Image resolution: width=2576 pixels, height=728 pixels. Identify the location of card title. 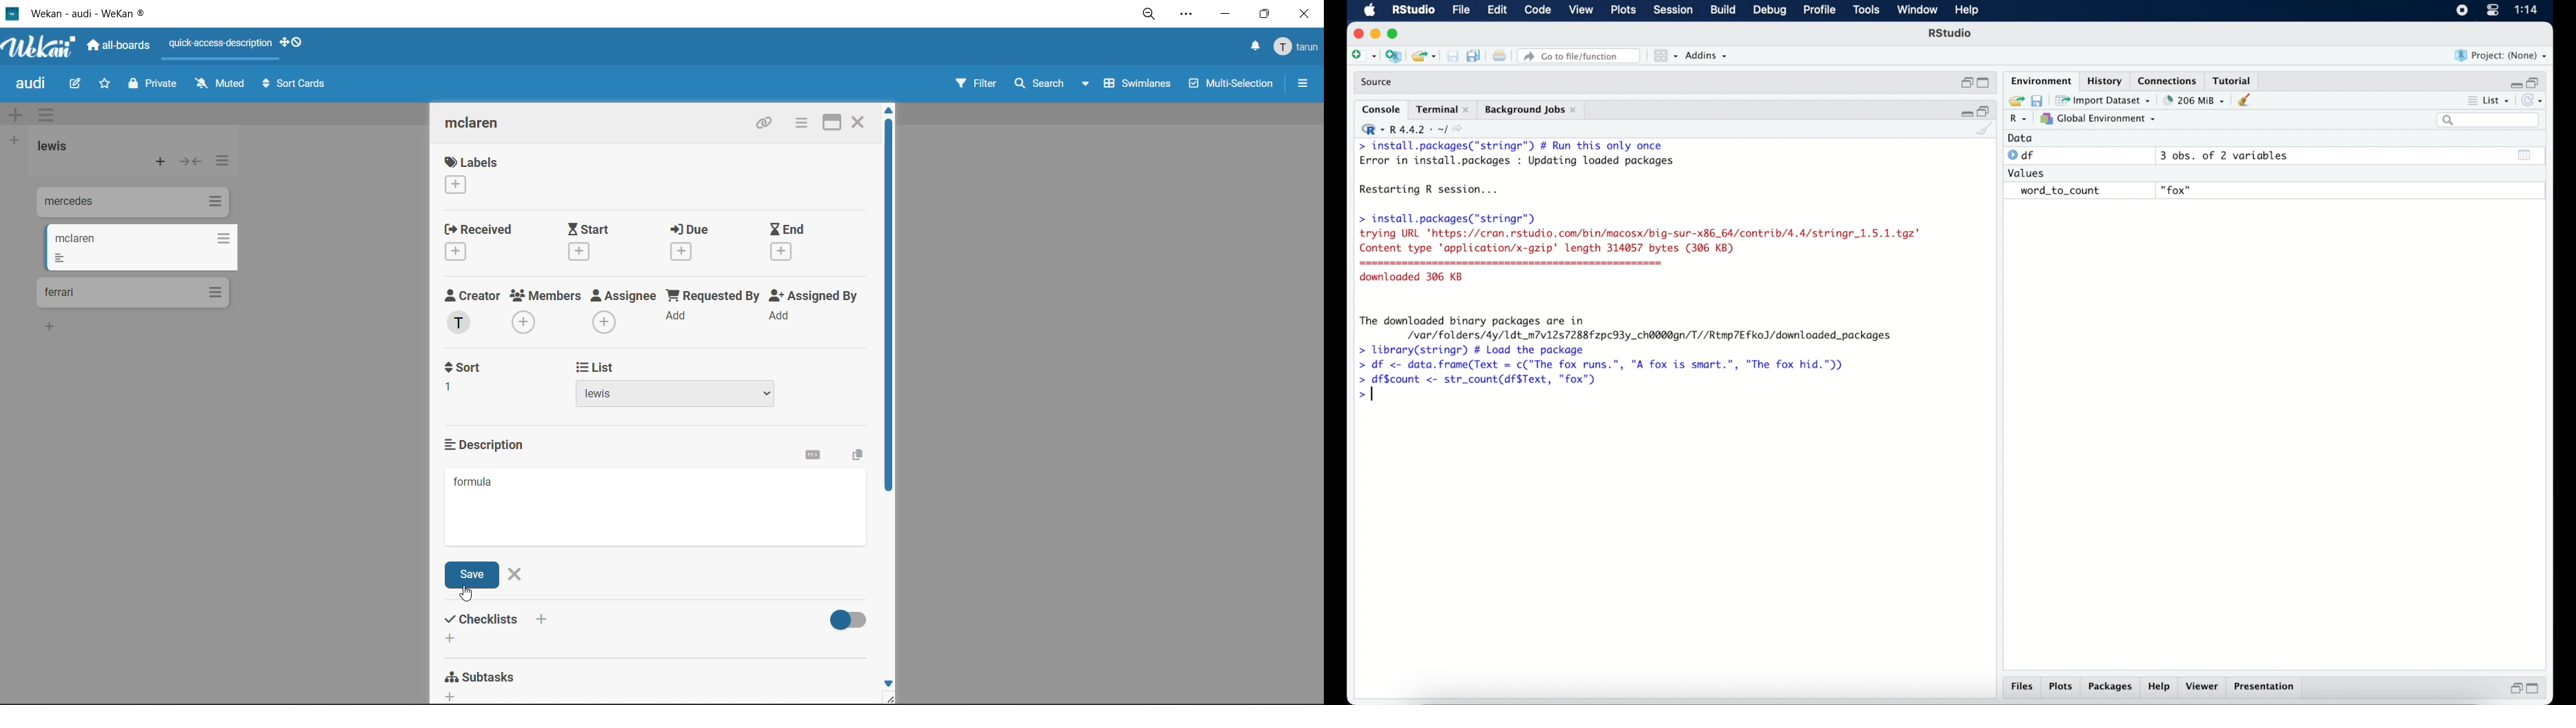
(484, 125).